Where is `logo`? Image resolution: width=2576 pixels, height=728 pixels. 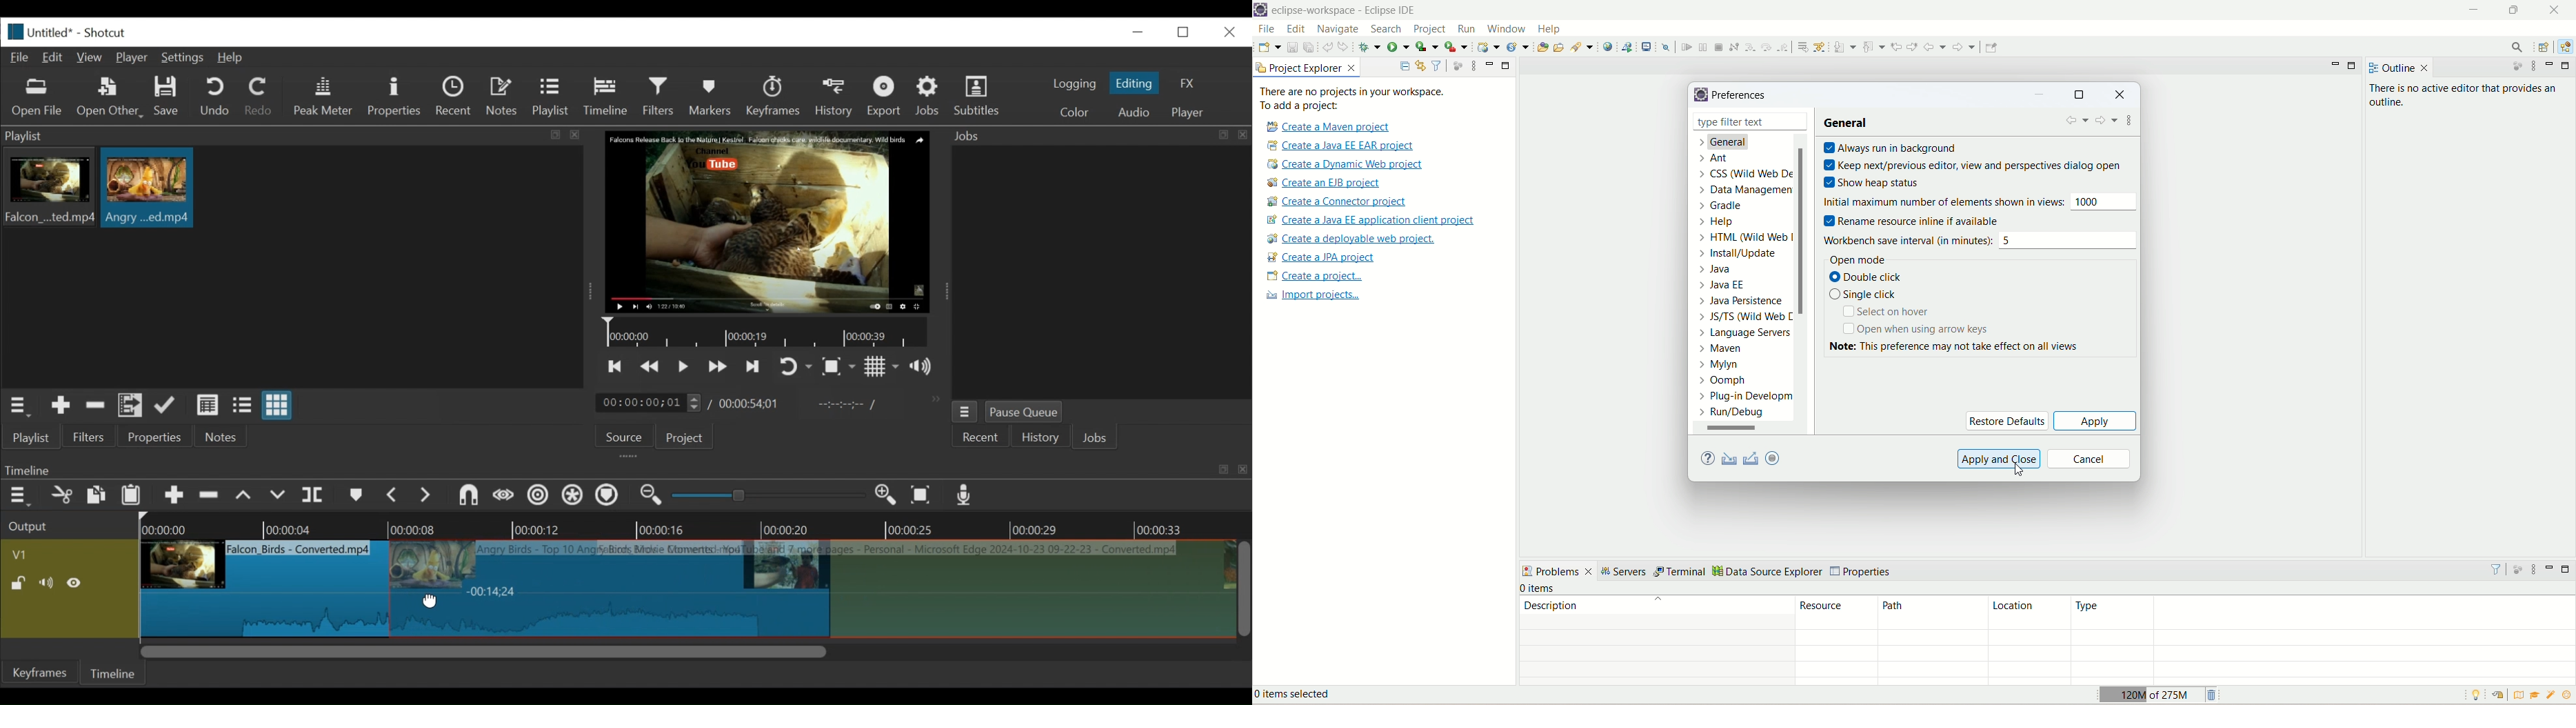 logo is located at coordinates (1700, 94).